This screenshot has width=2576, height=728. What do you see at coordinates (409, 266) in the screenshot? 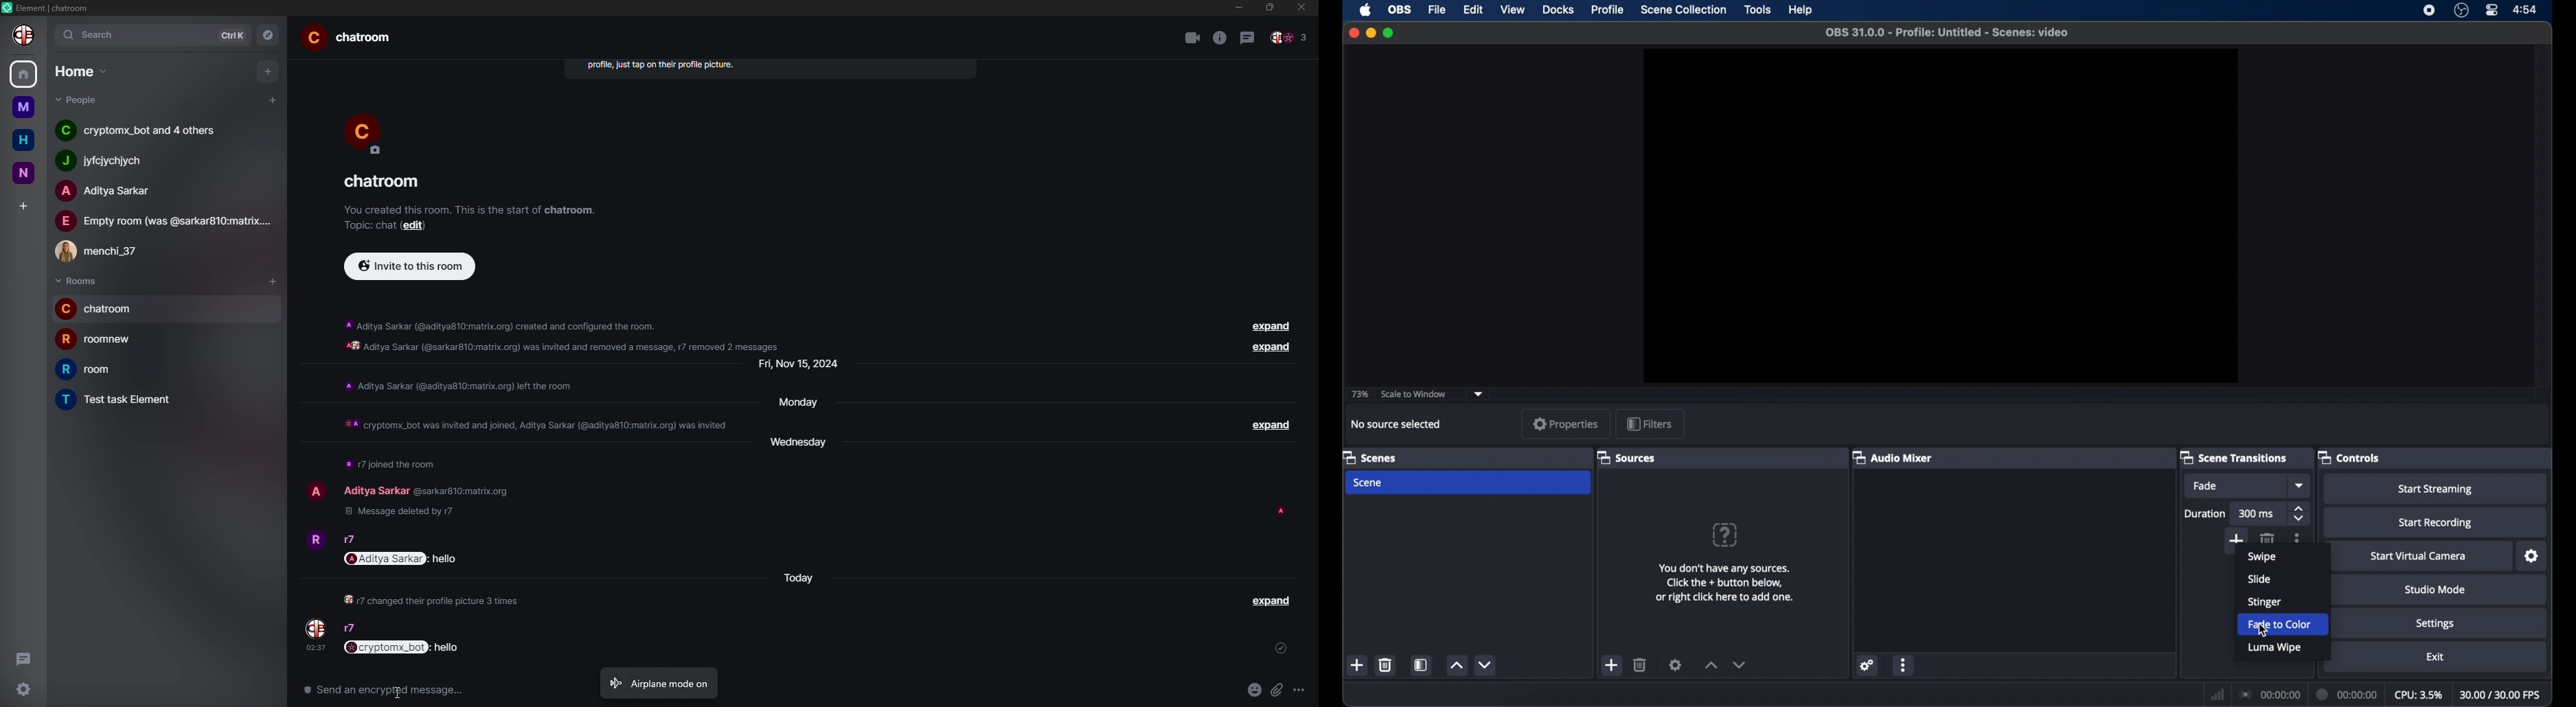
I see `invite to this room` at bounding box center [409, 266].